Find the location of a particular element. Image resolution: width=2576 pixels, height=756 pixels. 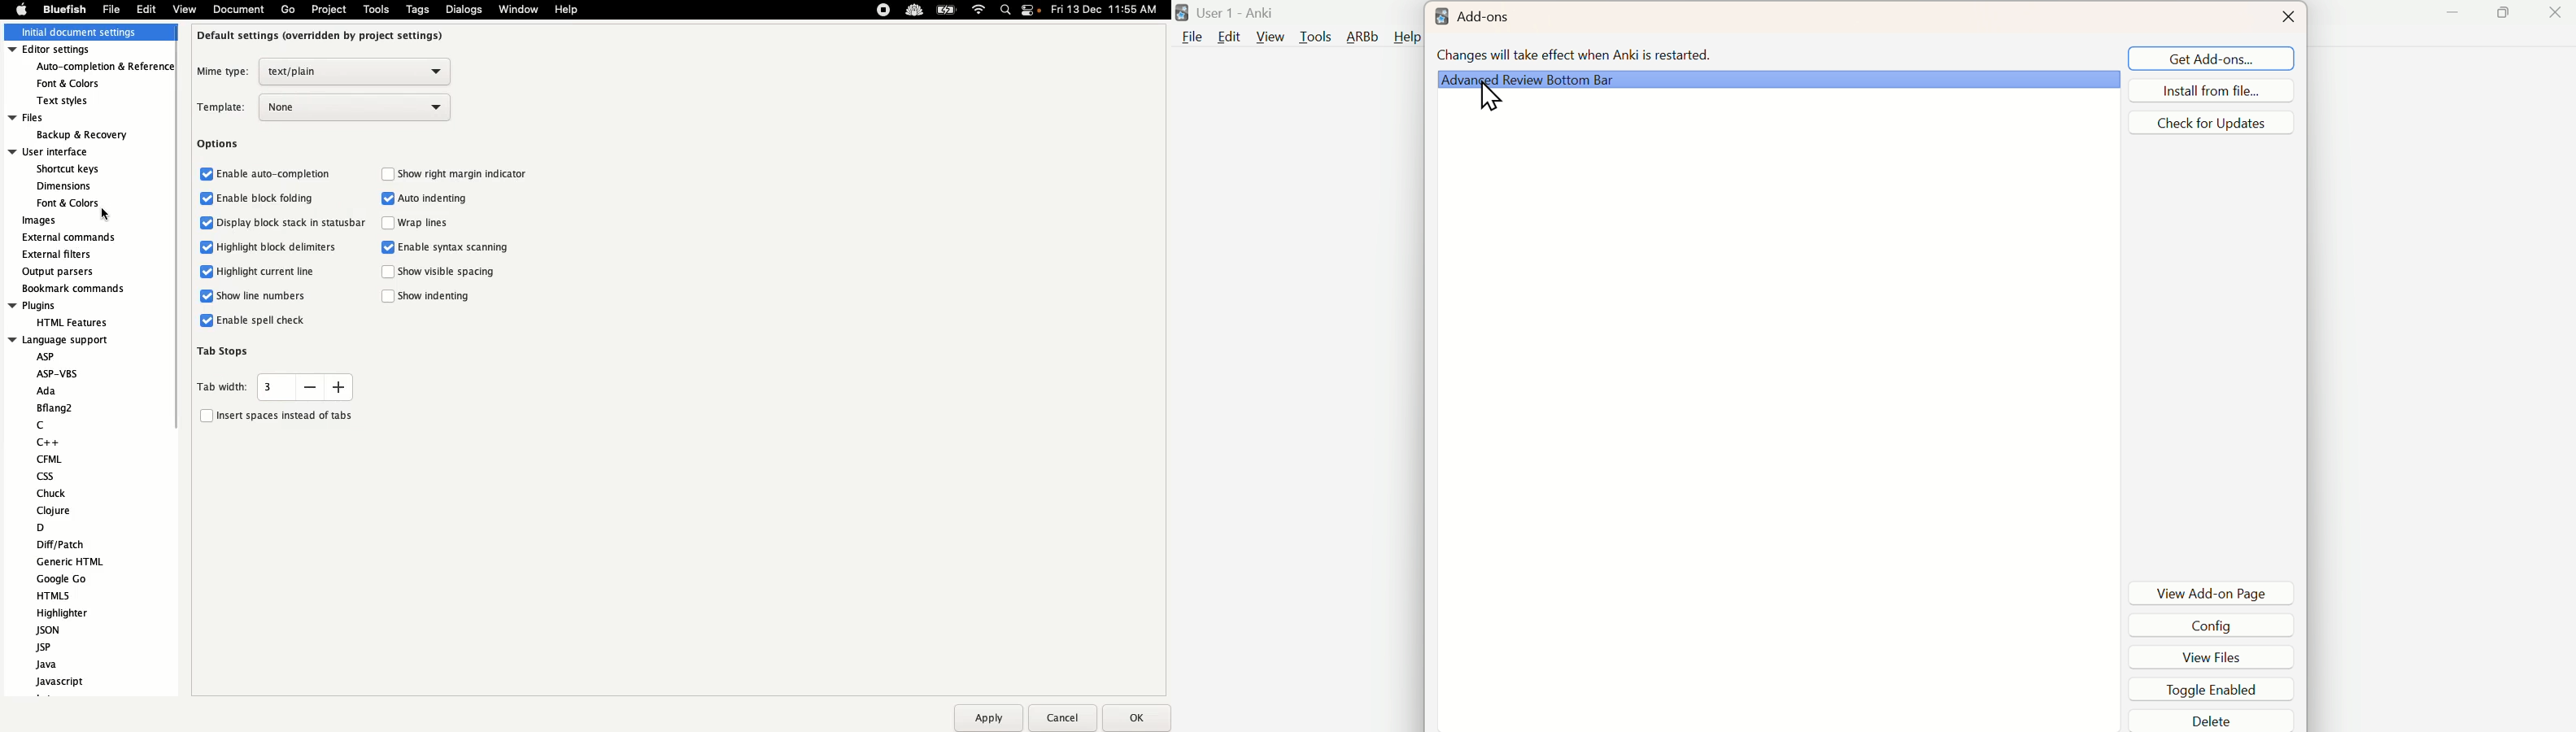

Advanced Review Bottom Bar is located at coordinates (1778, 76).